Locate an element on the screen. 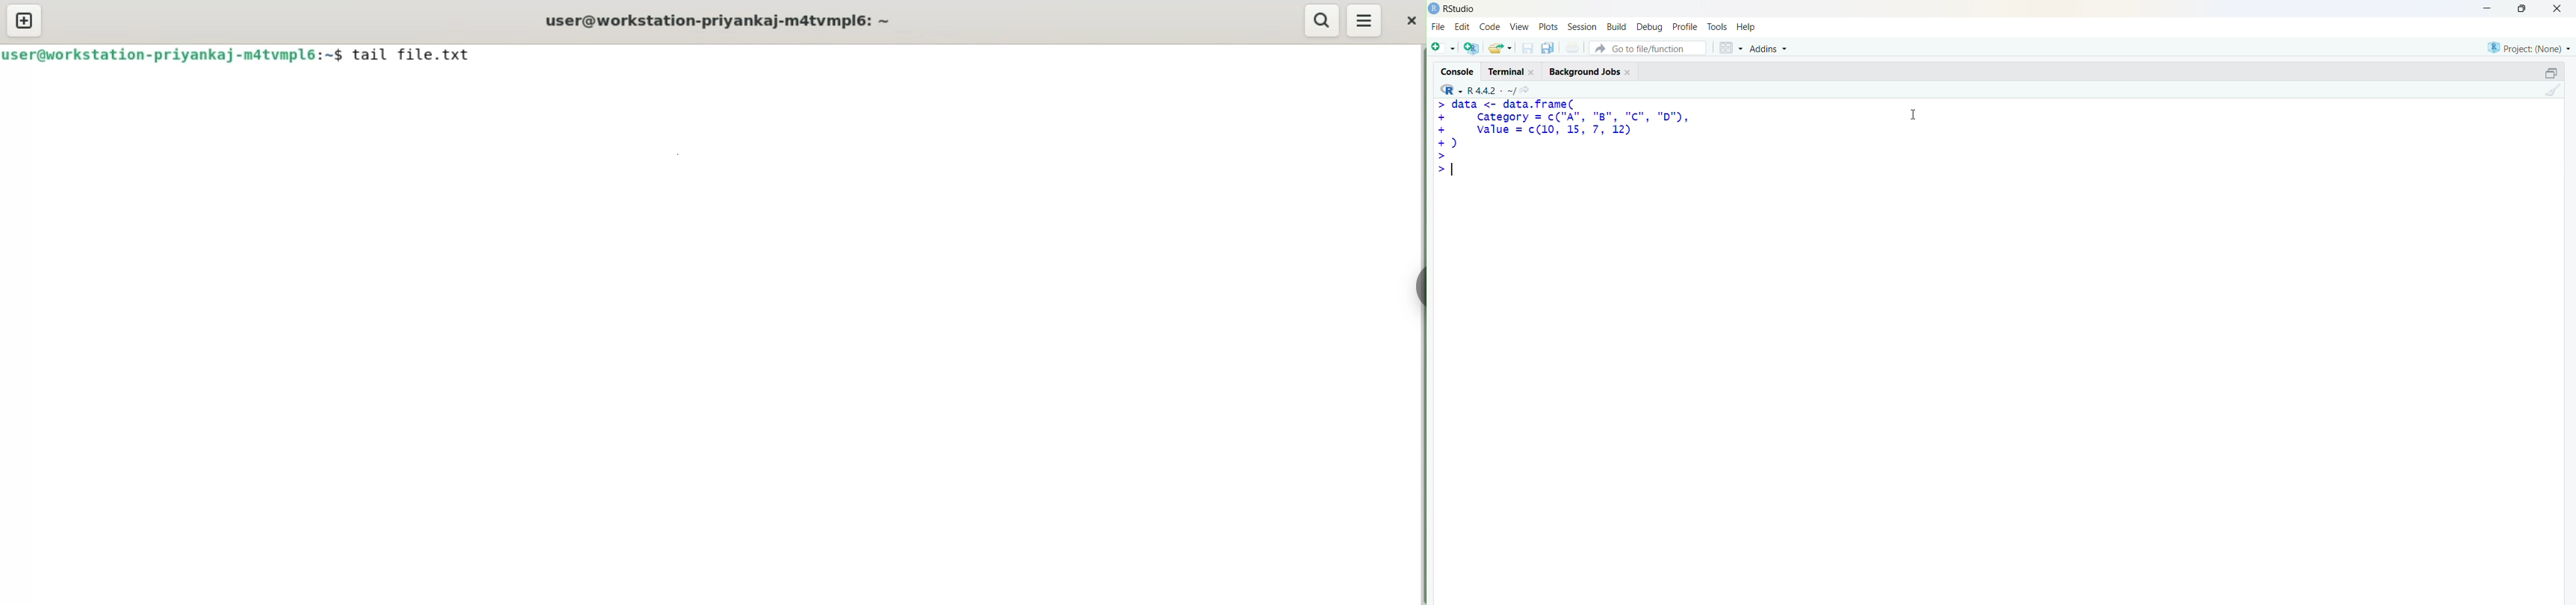 This screenshot has width=2576, height=616. File is located at coordinates (1439, 27).